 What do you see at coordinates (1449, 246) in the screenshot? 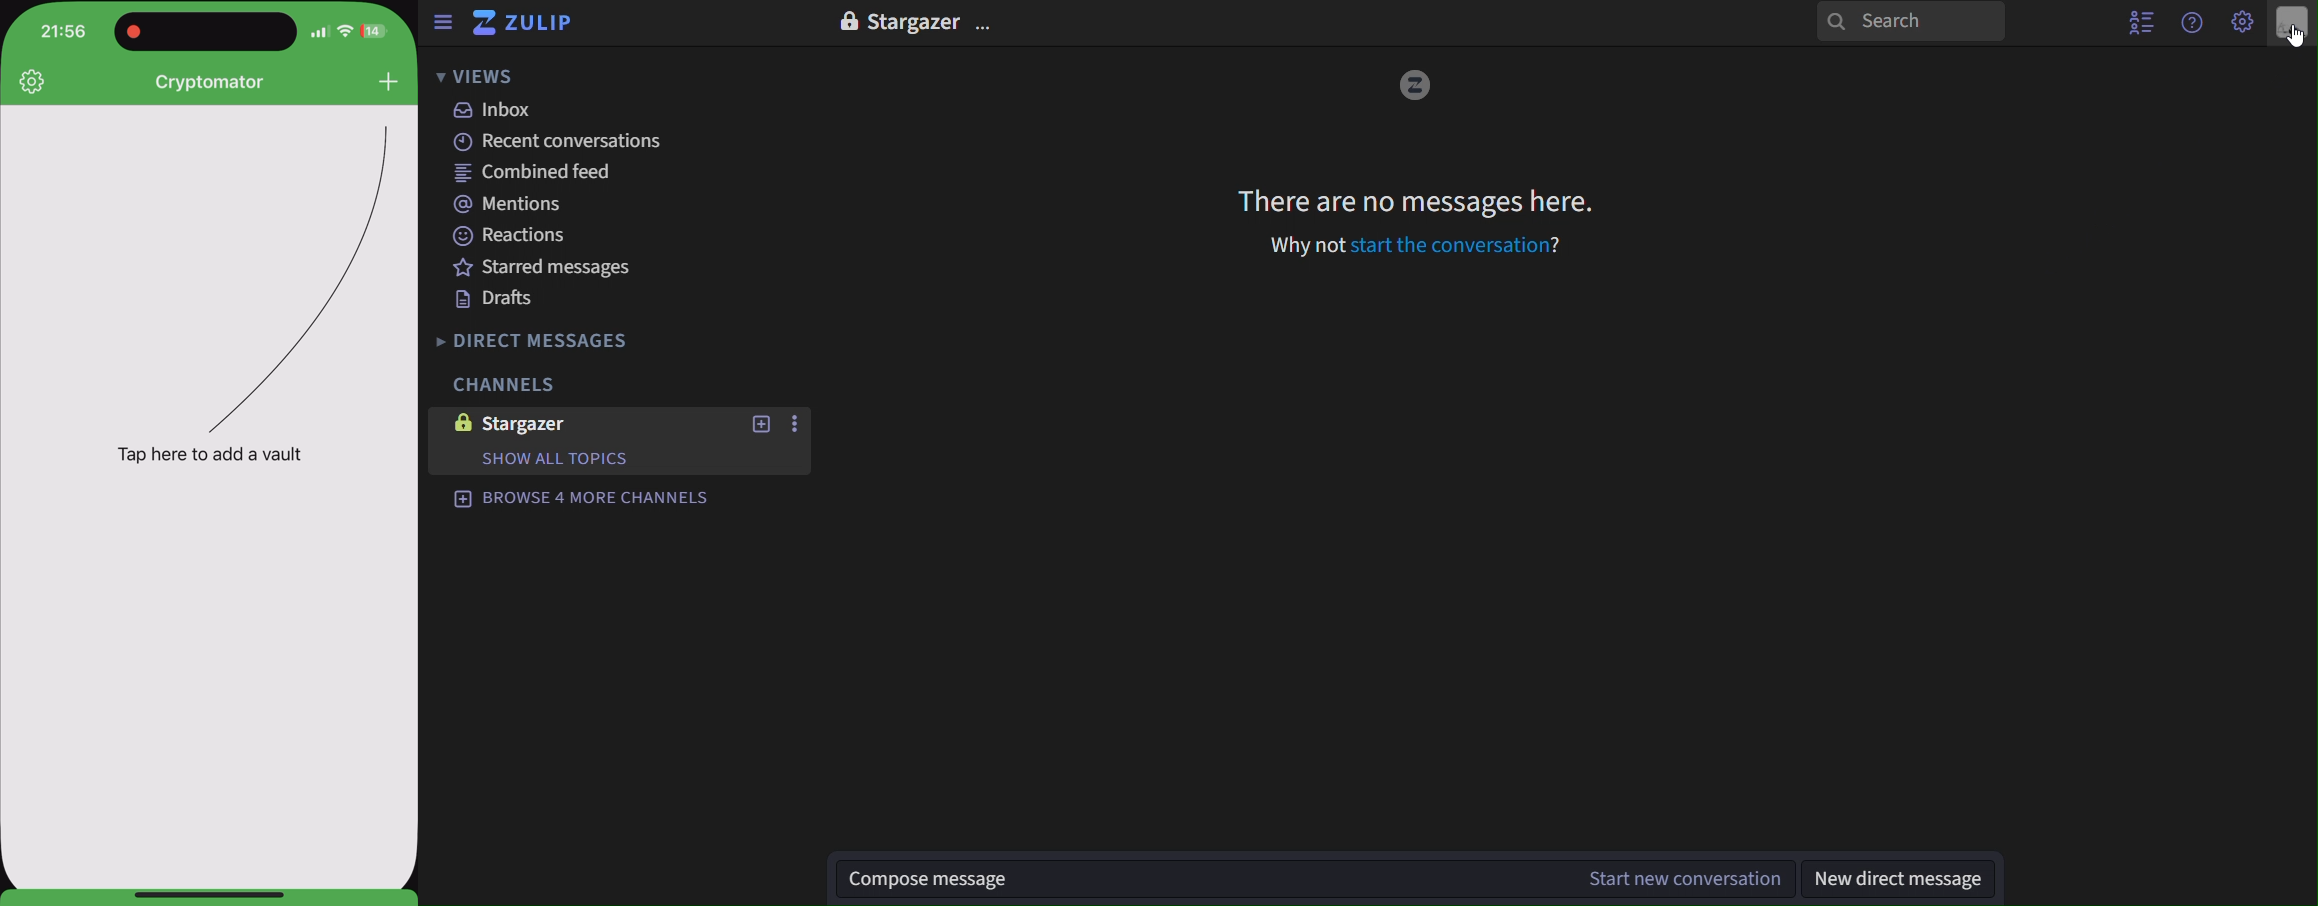
I see `start the conversation?` at bounding box center [1449, 246].